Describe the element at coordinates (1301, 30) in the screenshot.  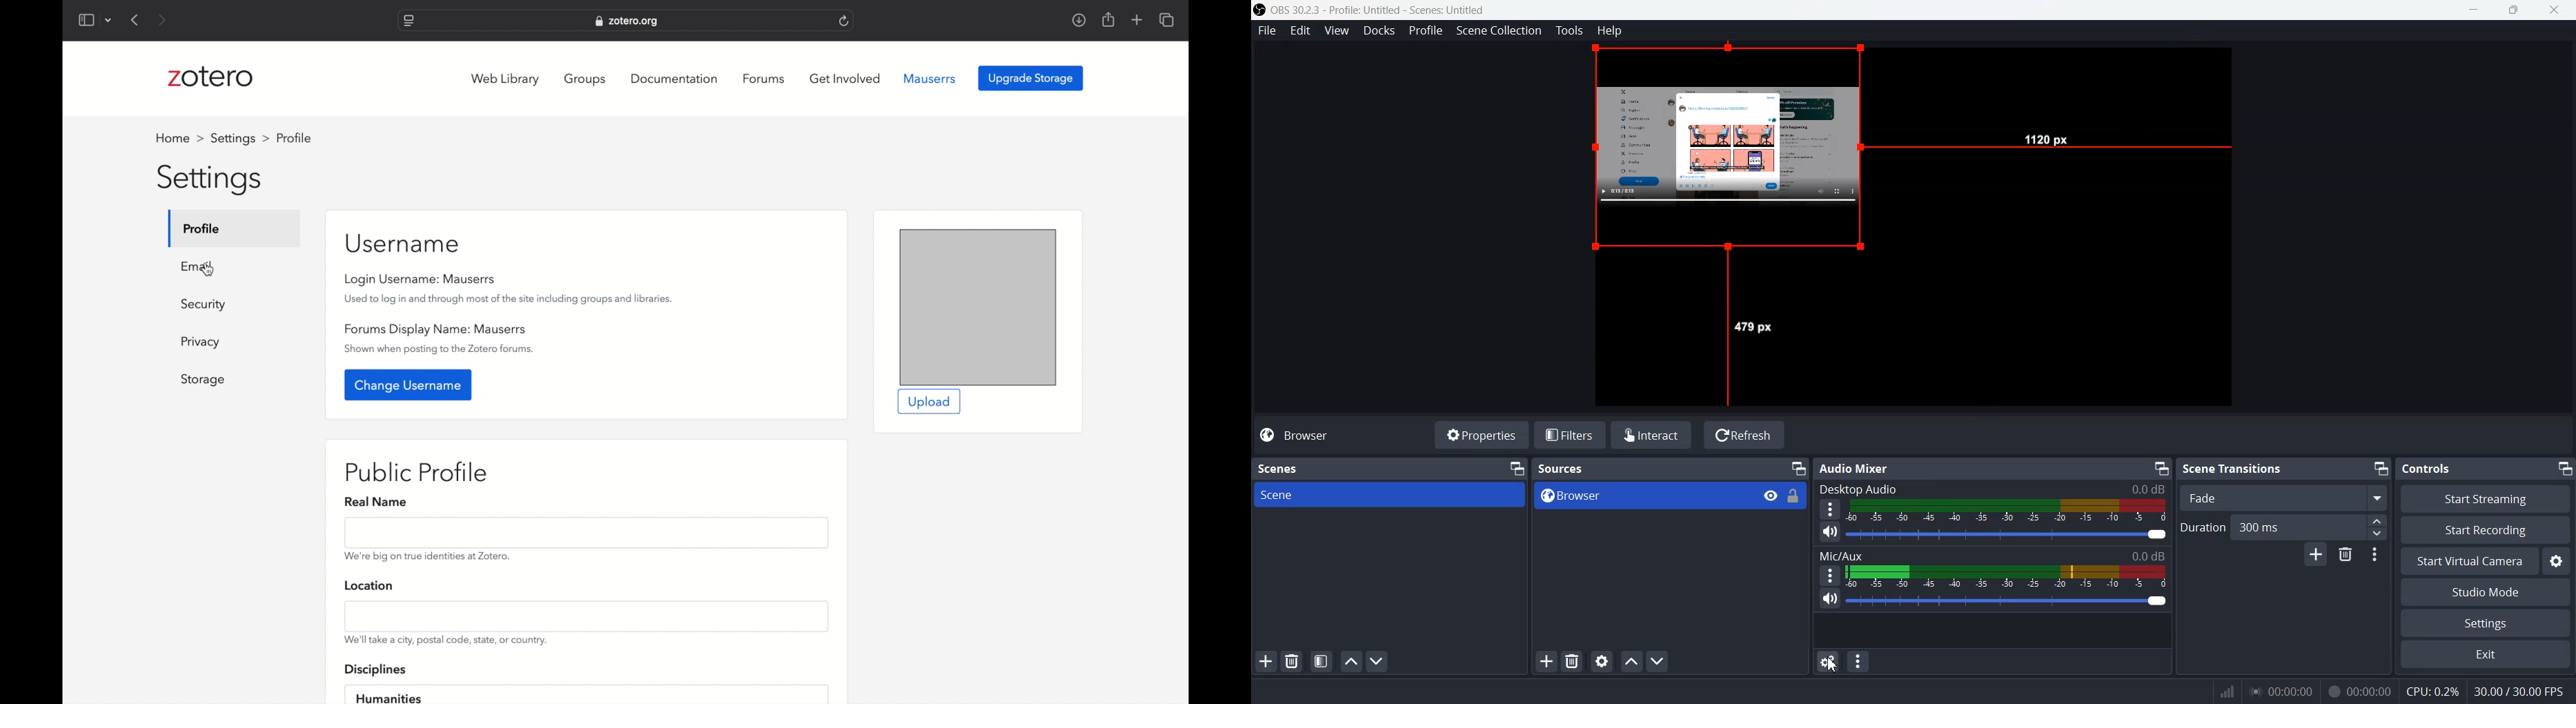
I see `Edit` at that location.